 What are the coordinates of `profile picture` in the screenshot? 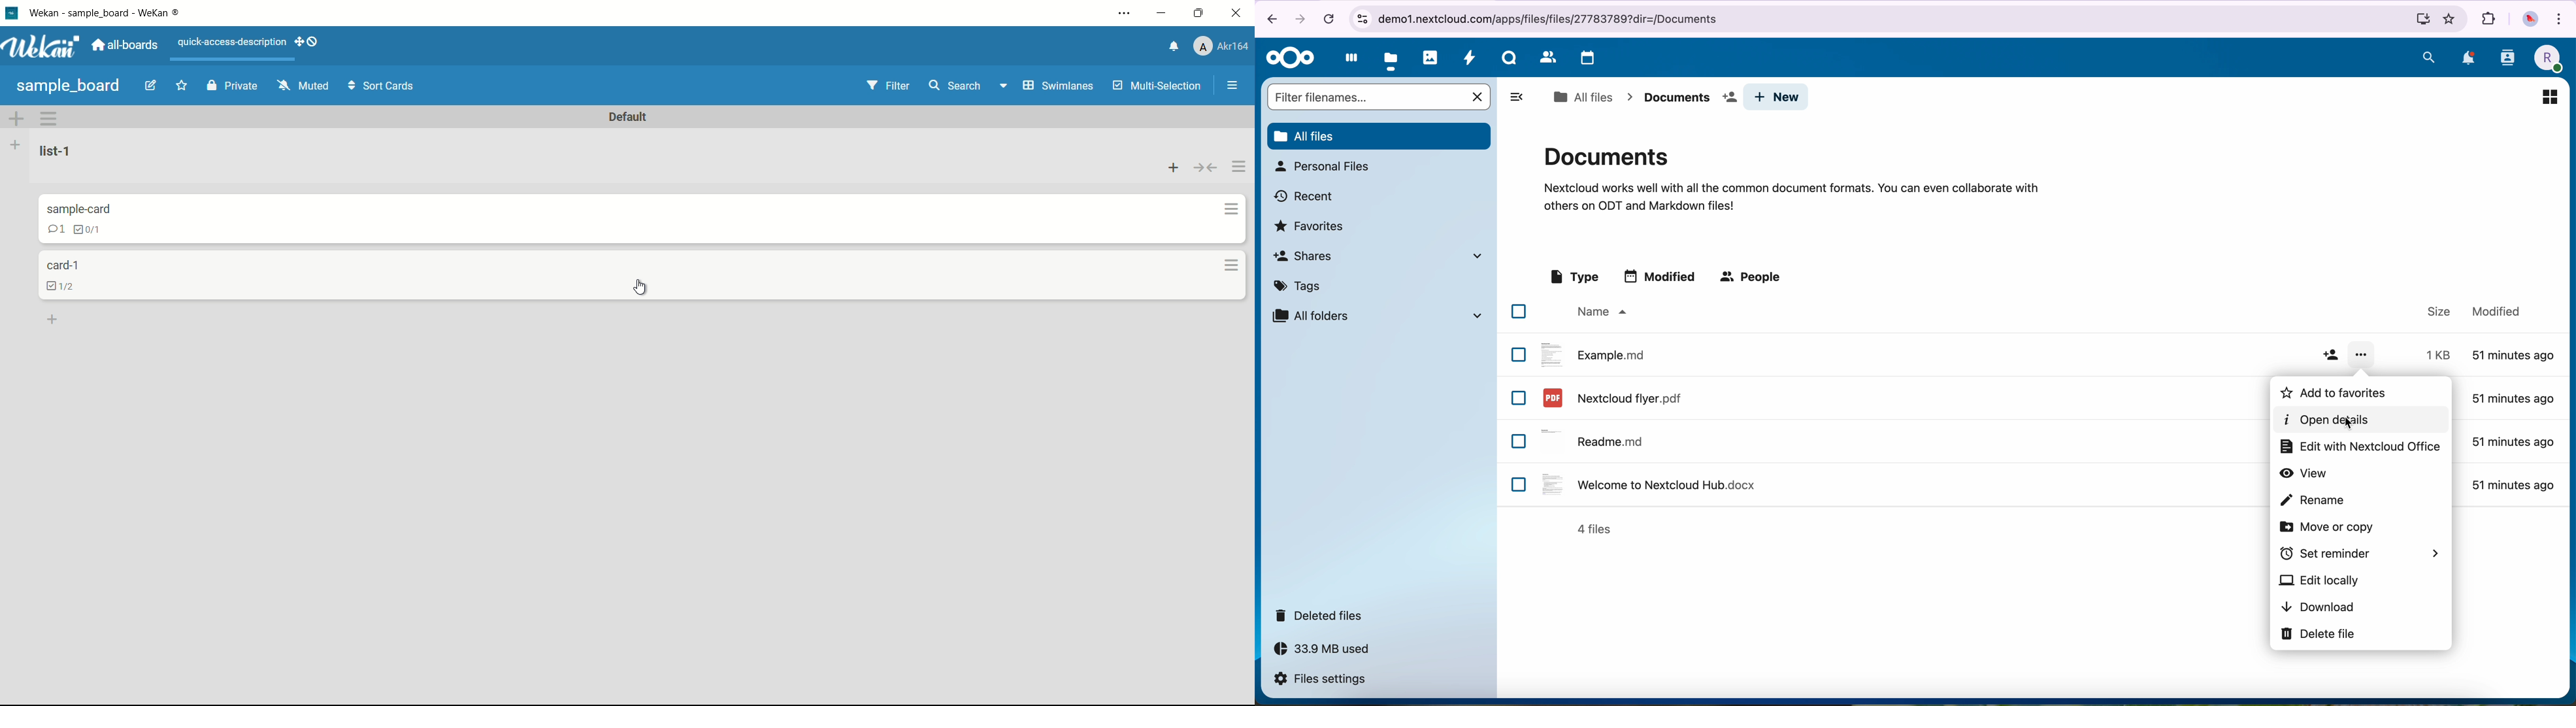 It's located at (2529, 20).